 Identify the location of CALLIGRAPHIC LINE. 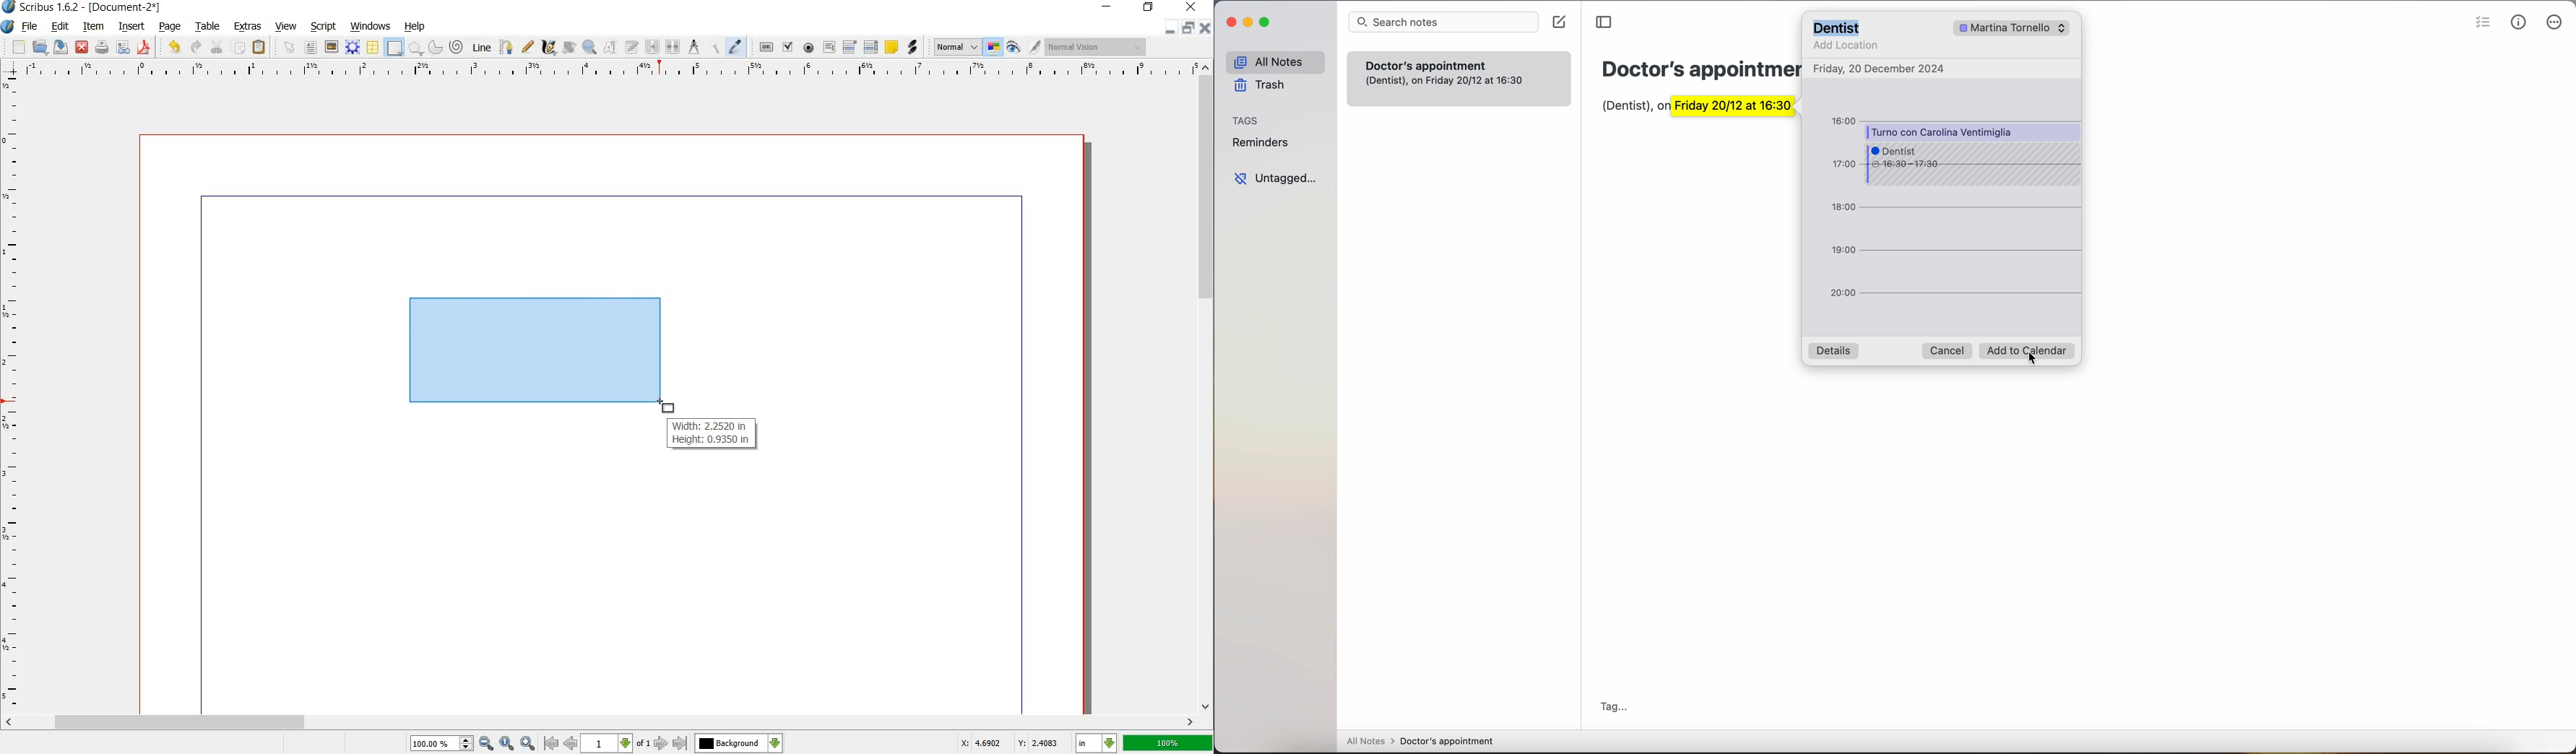
(548, 47).